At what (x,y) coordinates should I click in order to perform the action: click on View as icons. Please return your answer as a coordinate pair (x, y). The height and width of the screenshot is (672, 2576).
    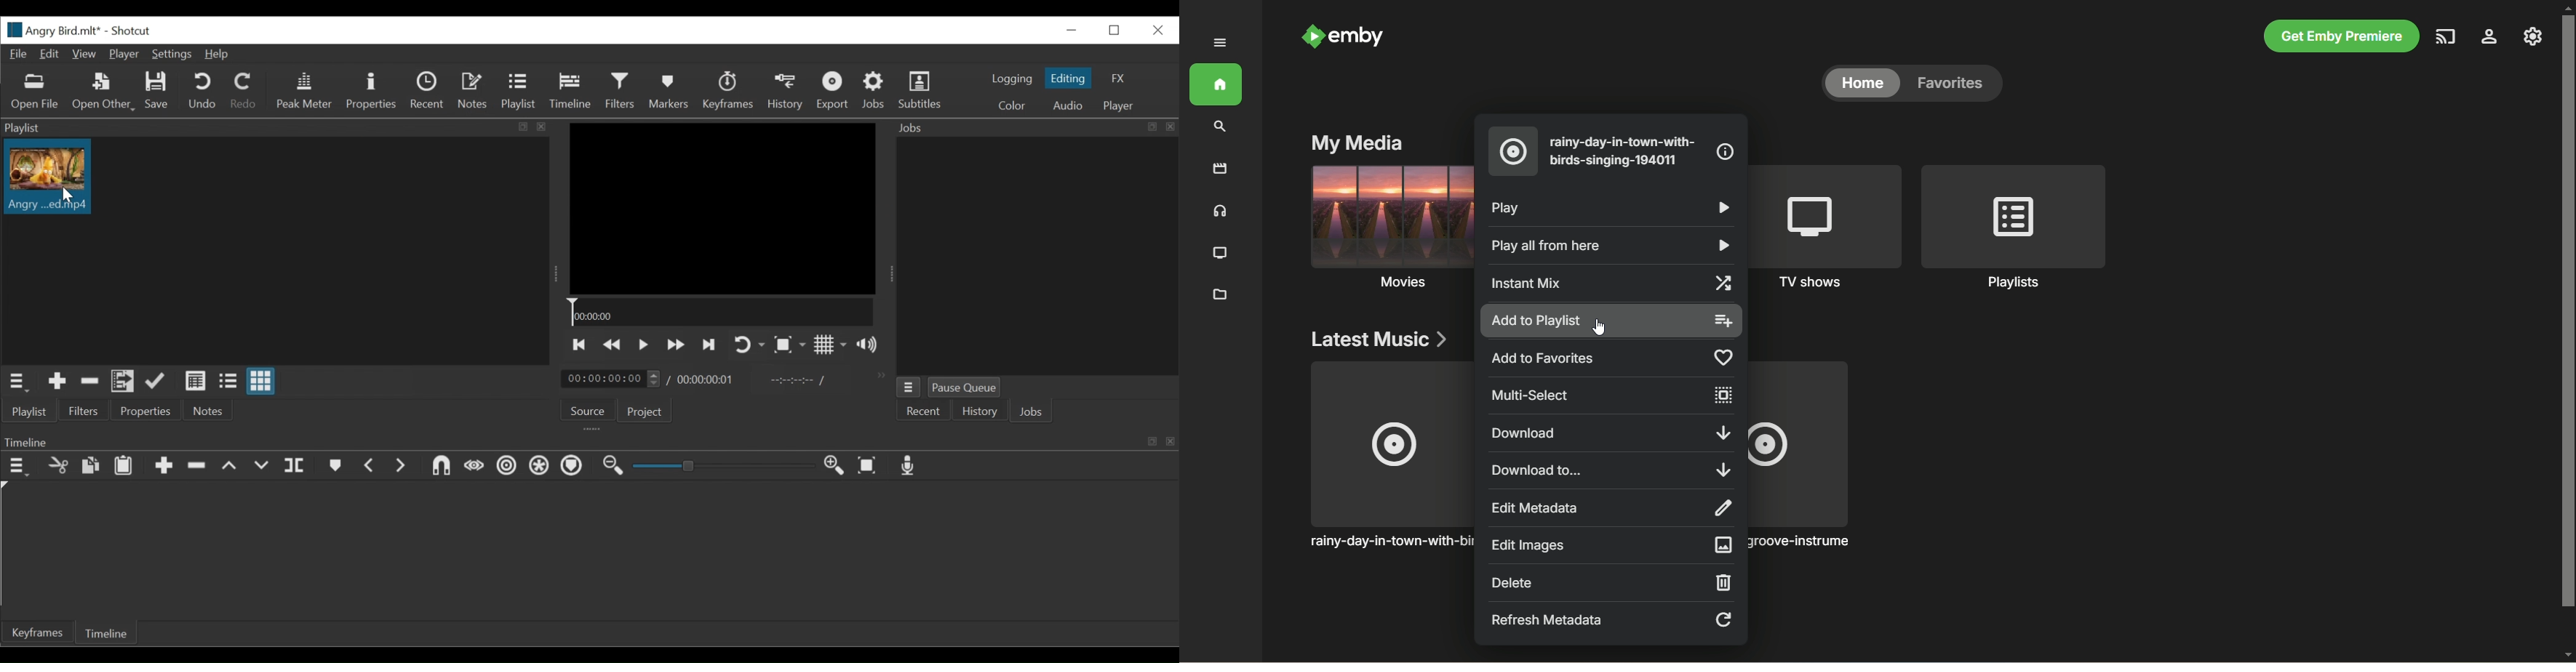
    Looking at the image, I should click on (261, 381).